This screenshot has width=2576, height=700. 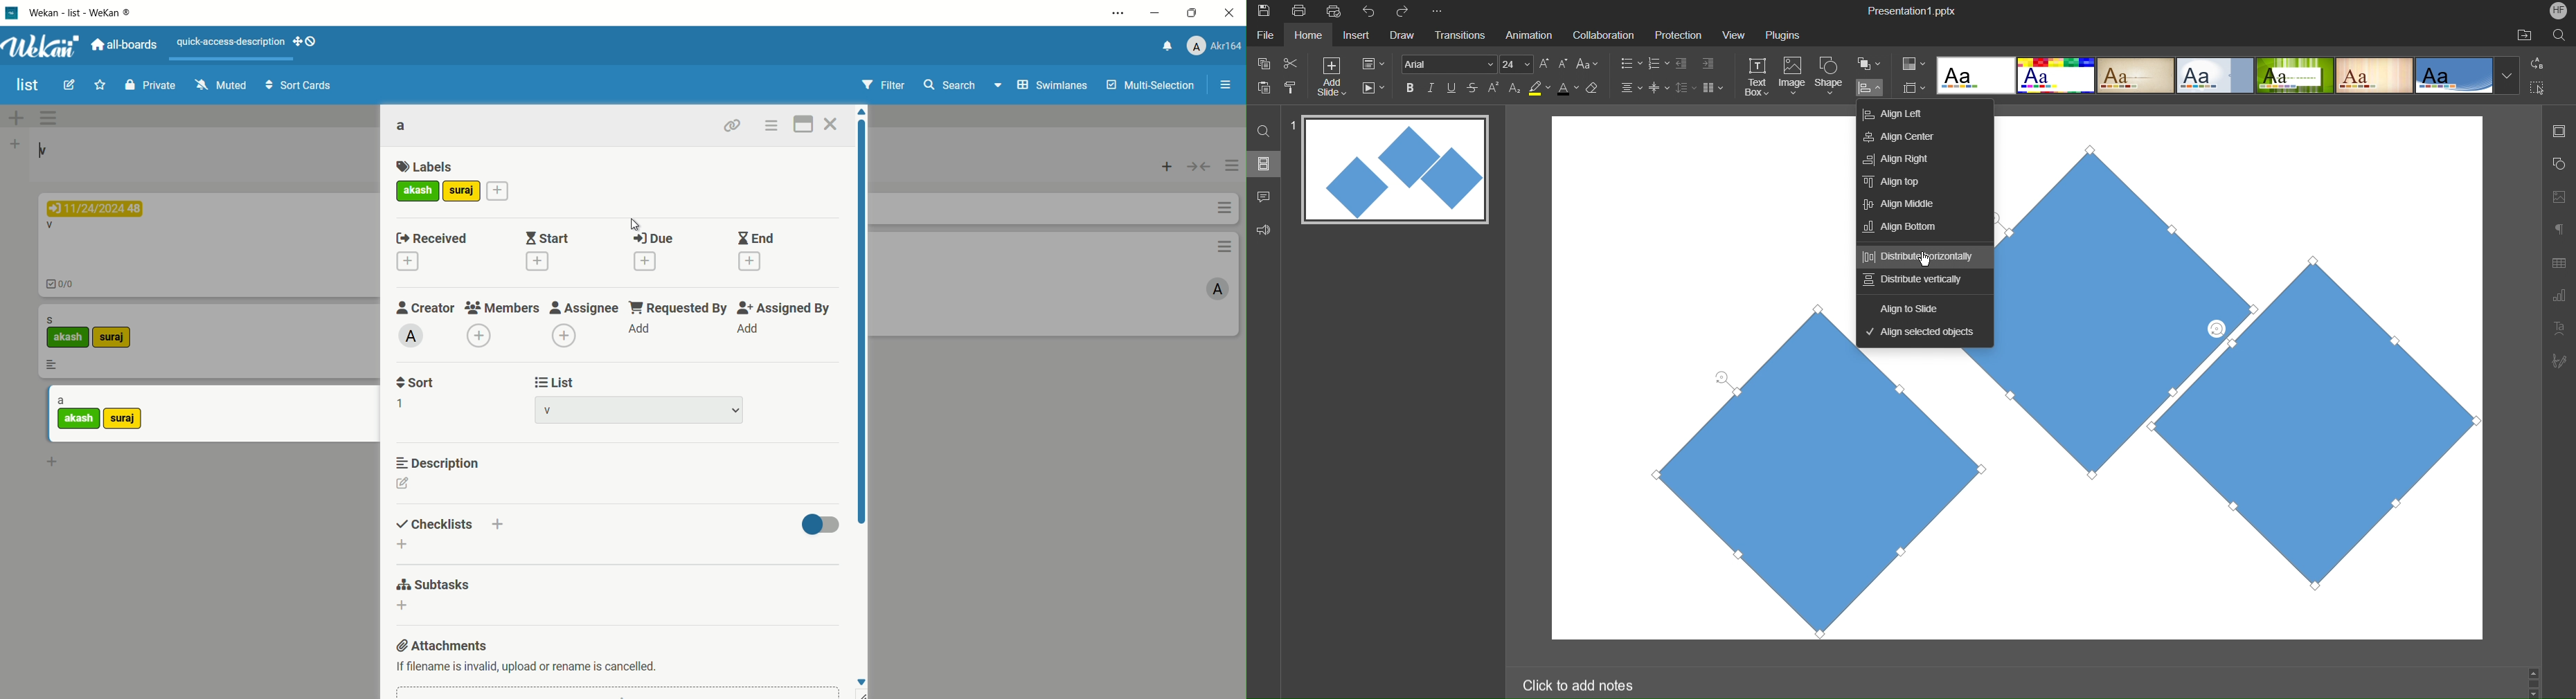 I want to click on click to add notes, so click(x=1581, y=684).